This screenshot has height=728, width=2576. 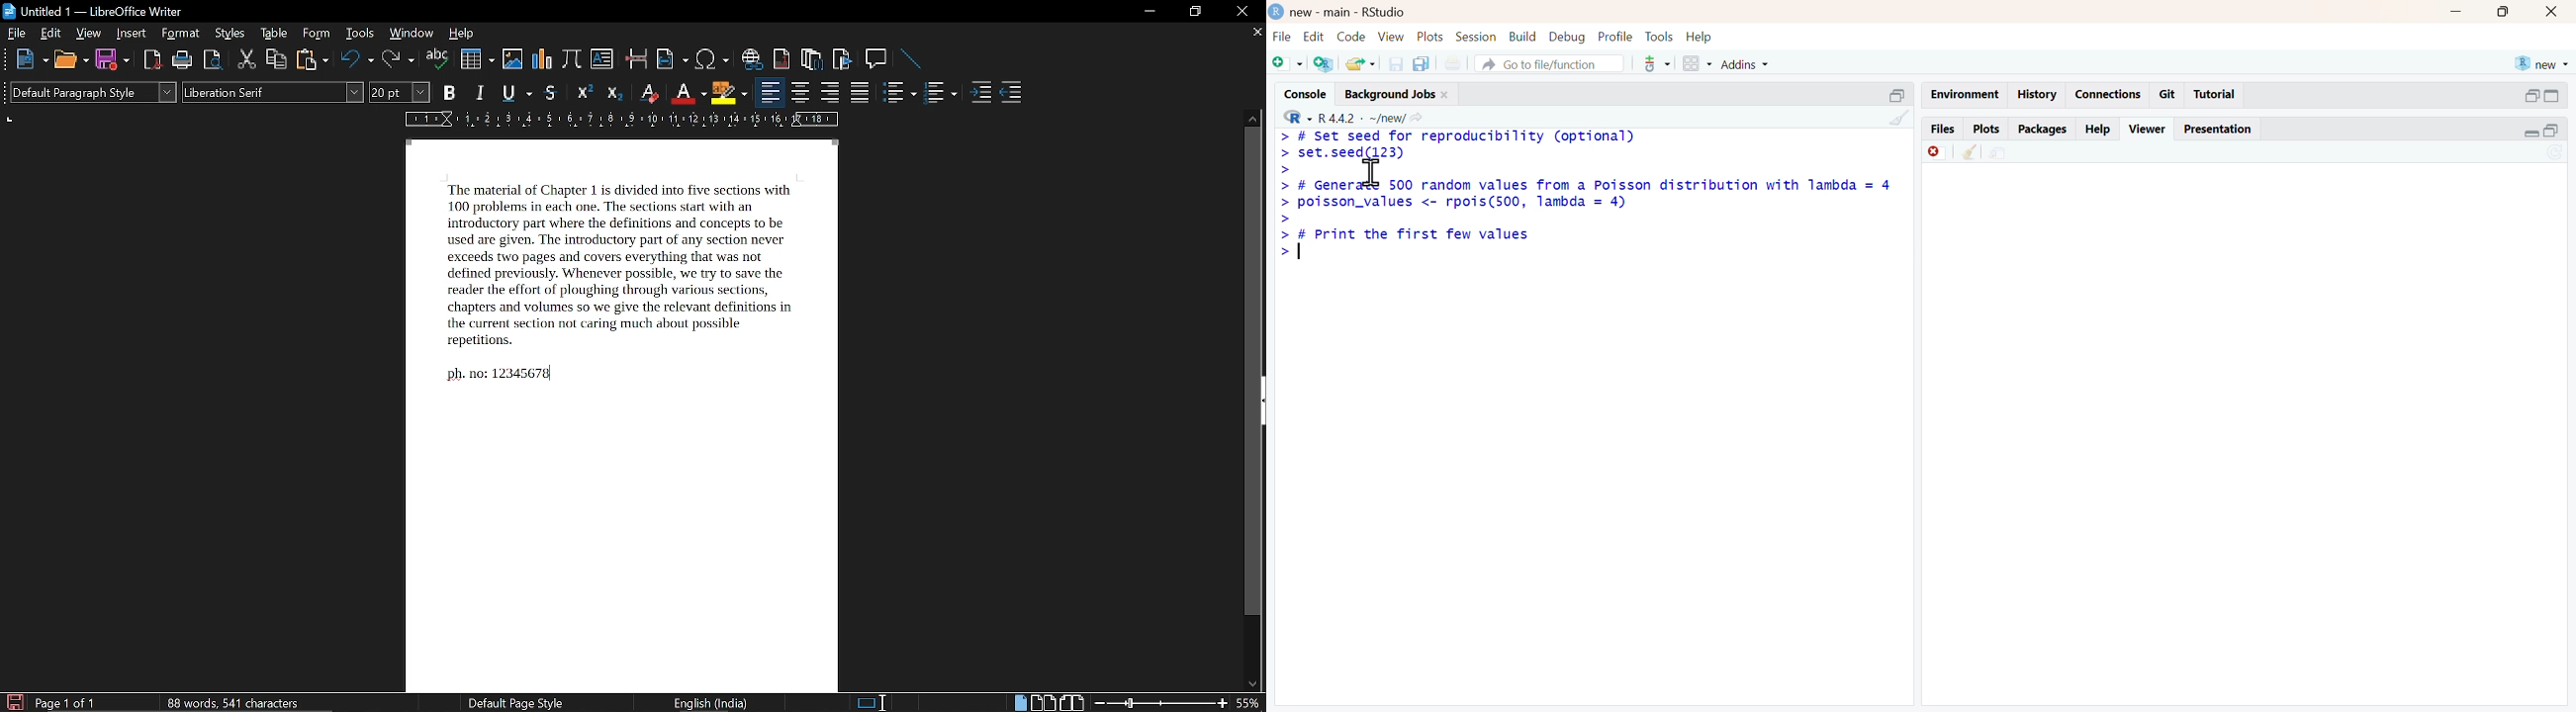 I want to click on undo, so click(x=355, y=61).